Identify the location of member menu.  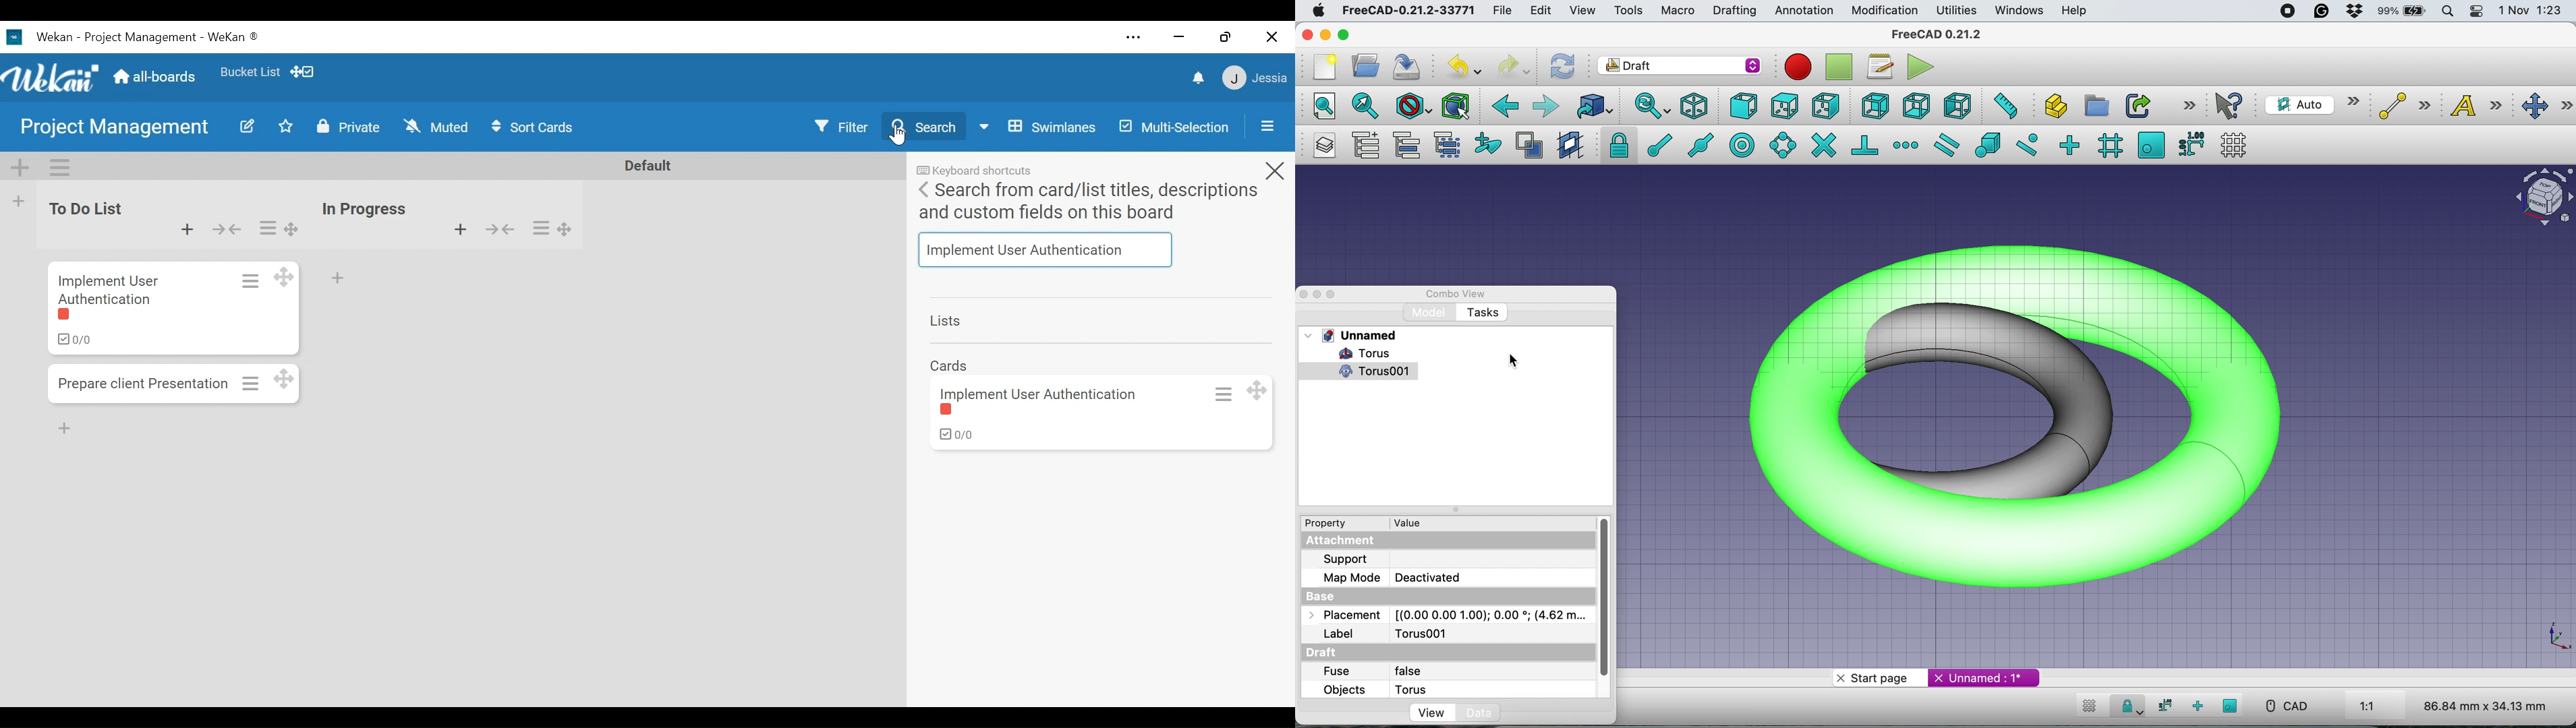
(1254, 78).